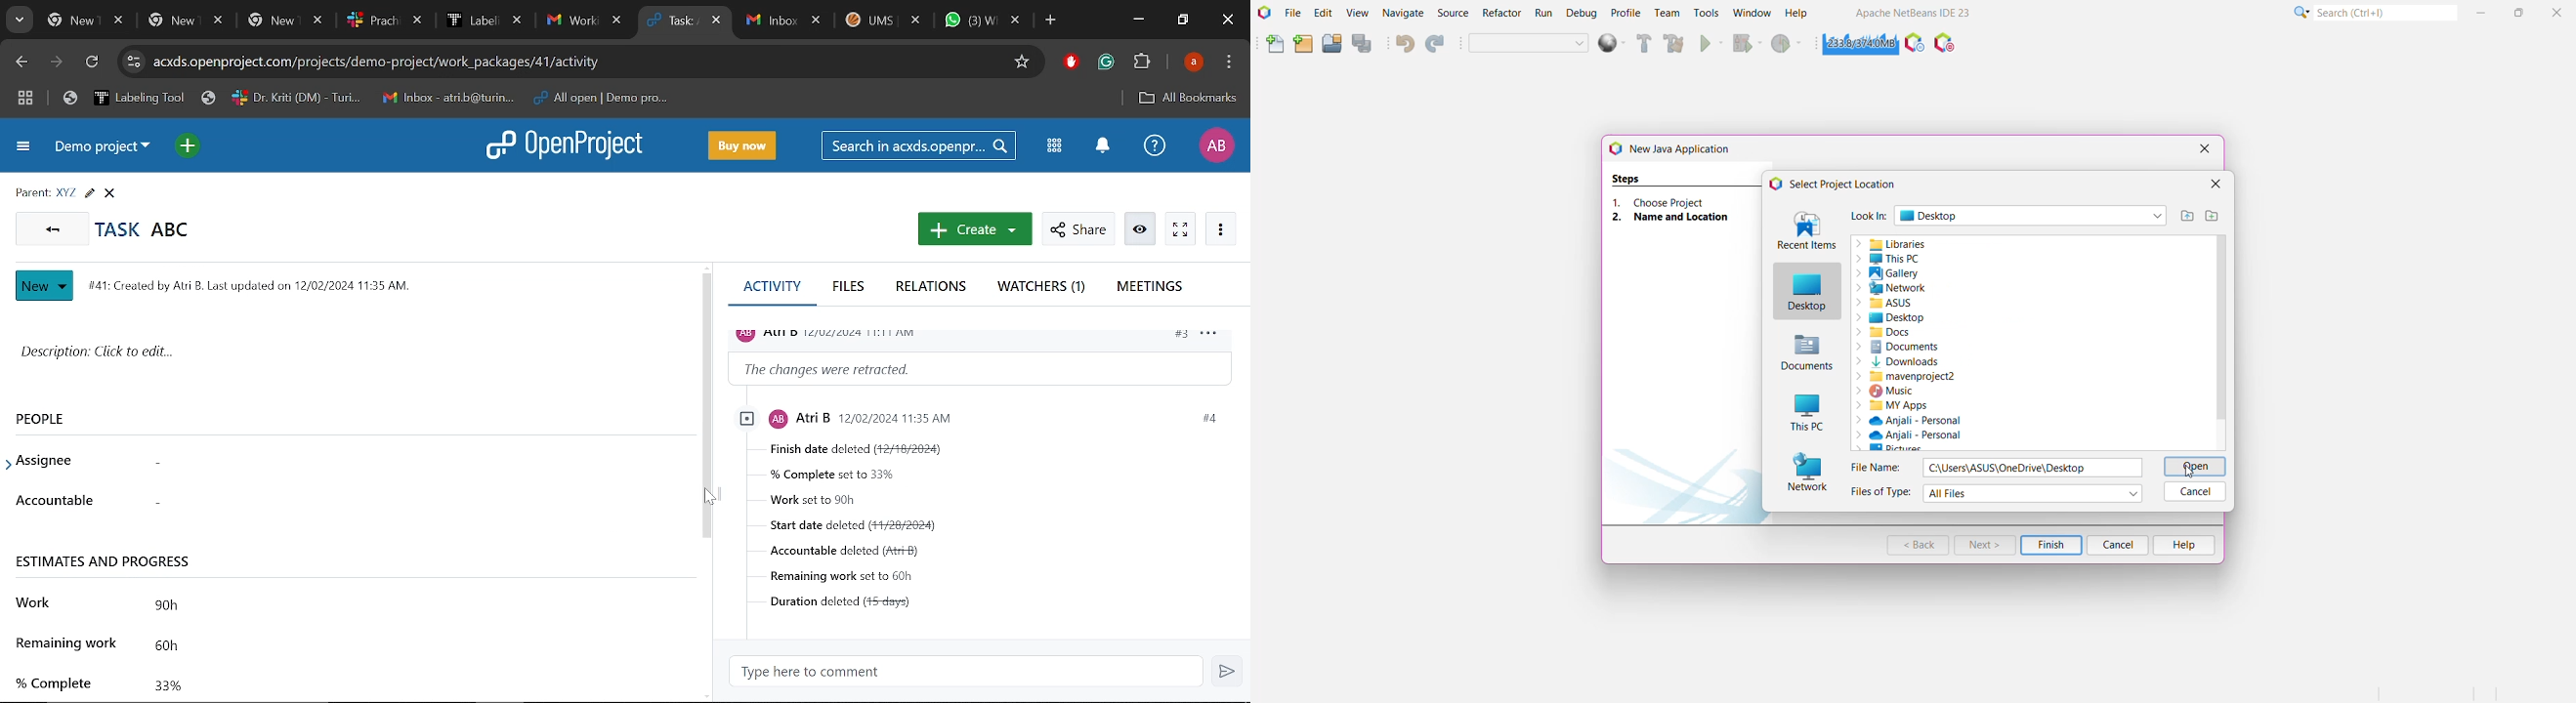  I want to click on Activate zen mode, so click(1180, 229).